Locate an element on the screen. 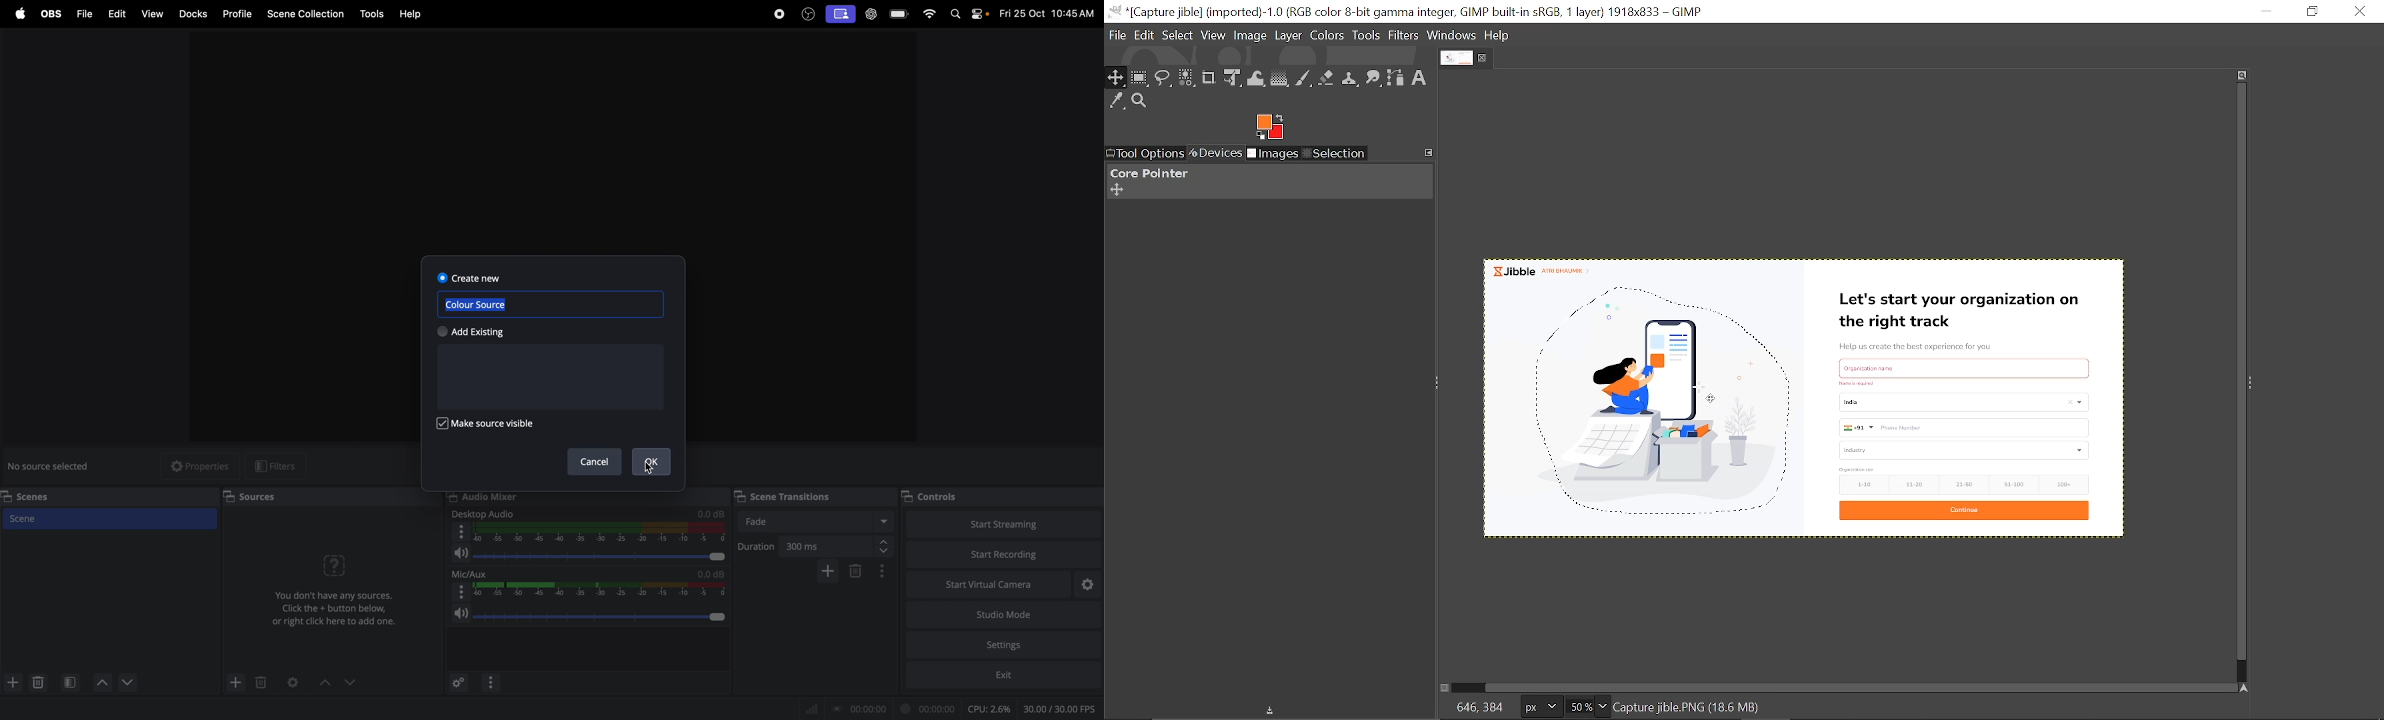 This screenshot has height=728, width=2408. speaker level is located at coordinates (591, 609).